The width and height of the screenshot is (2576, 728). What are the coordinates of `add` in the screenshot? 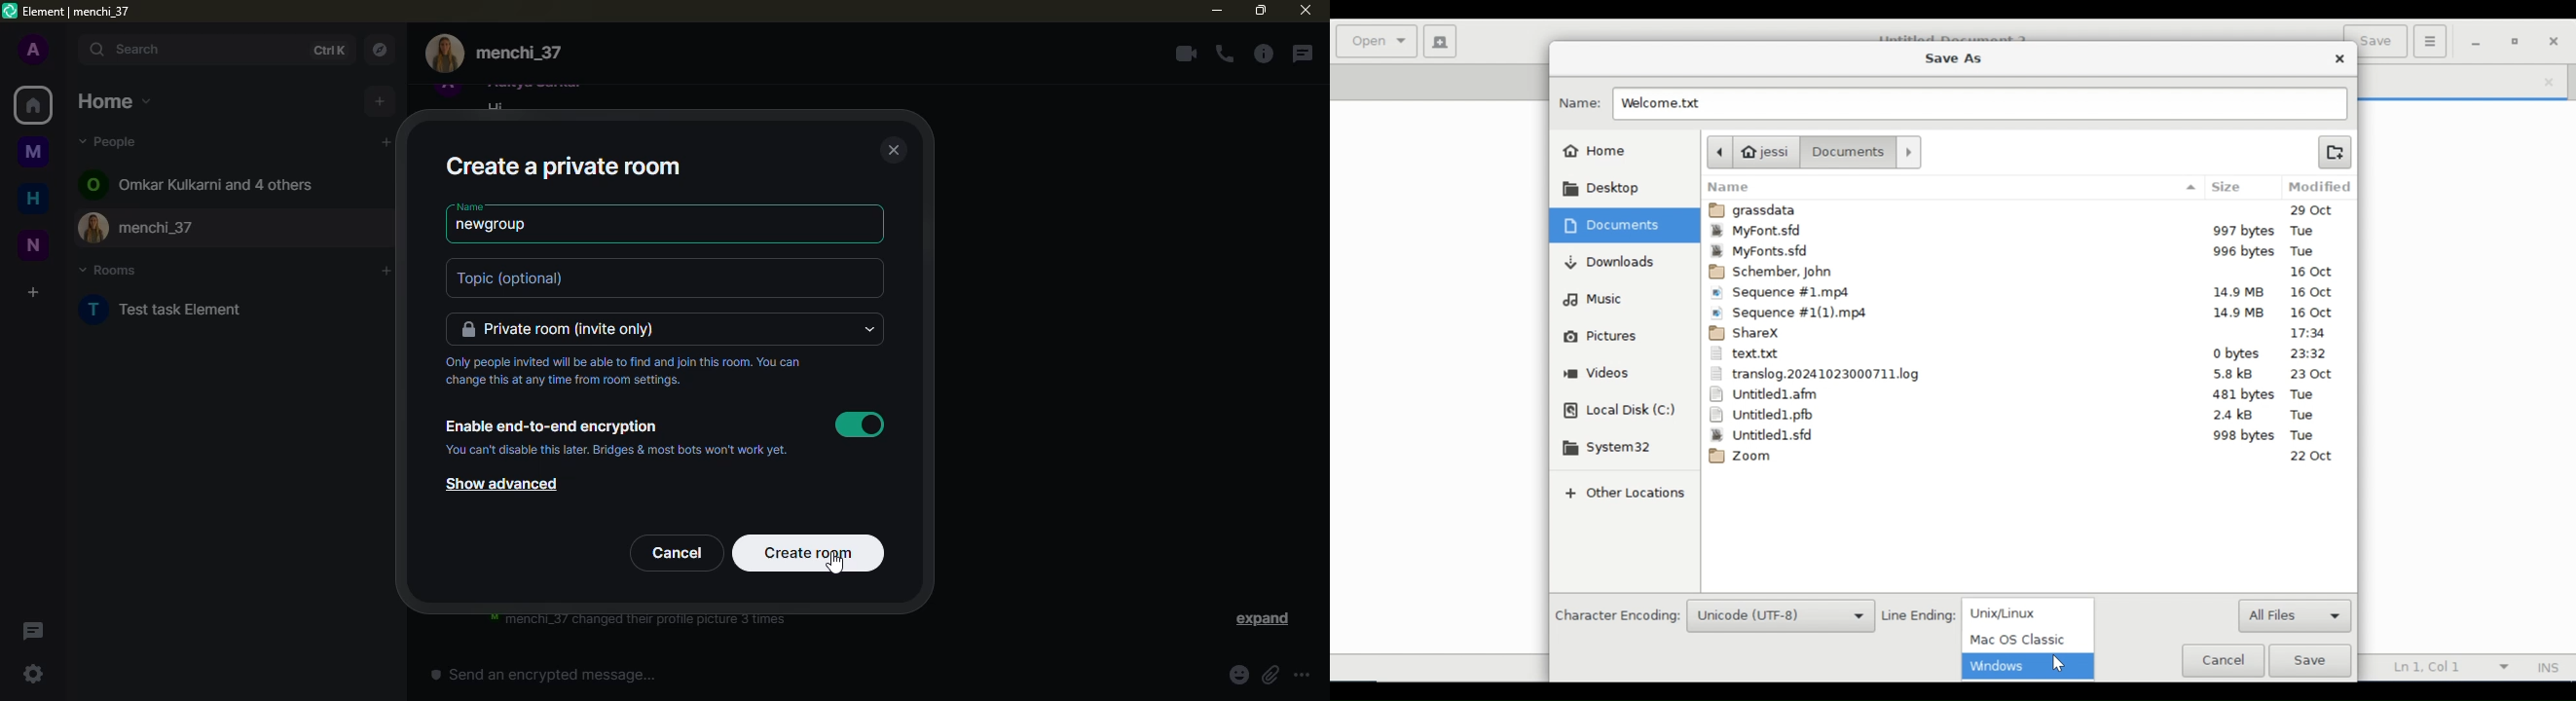 It's located at (386, 271).